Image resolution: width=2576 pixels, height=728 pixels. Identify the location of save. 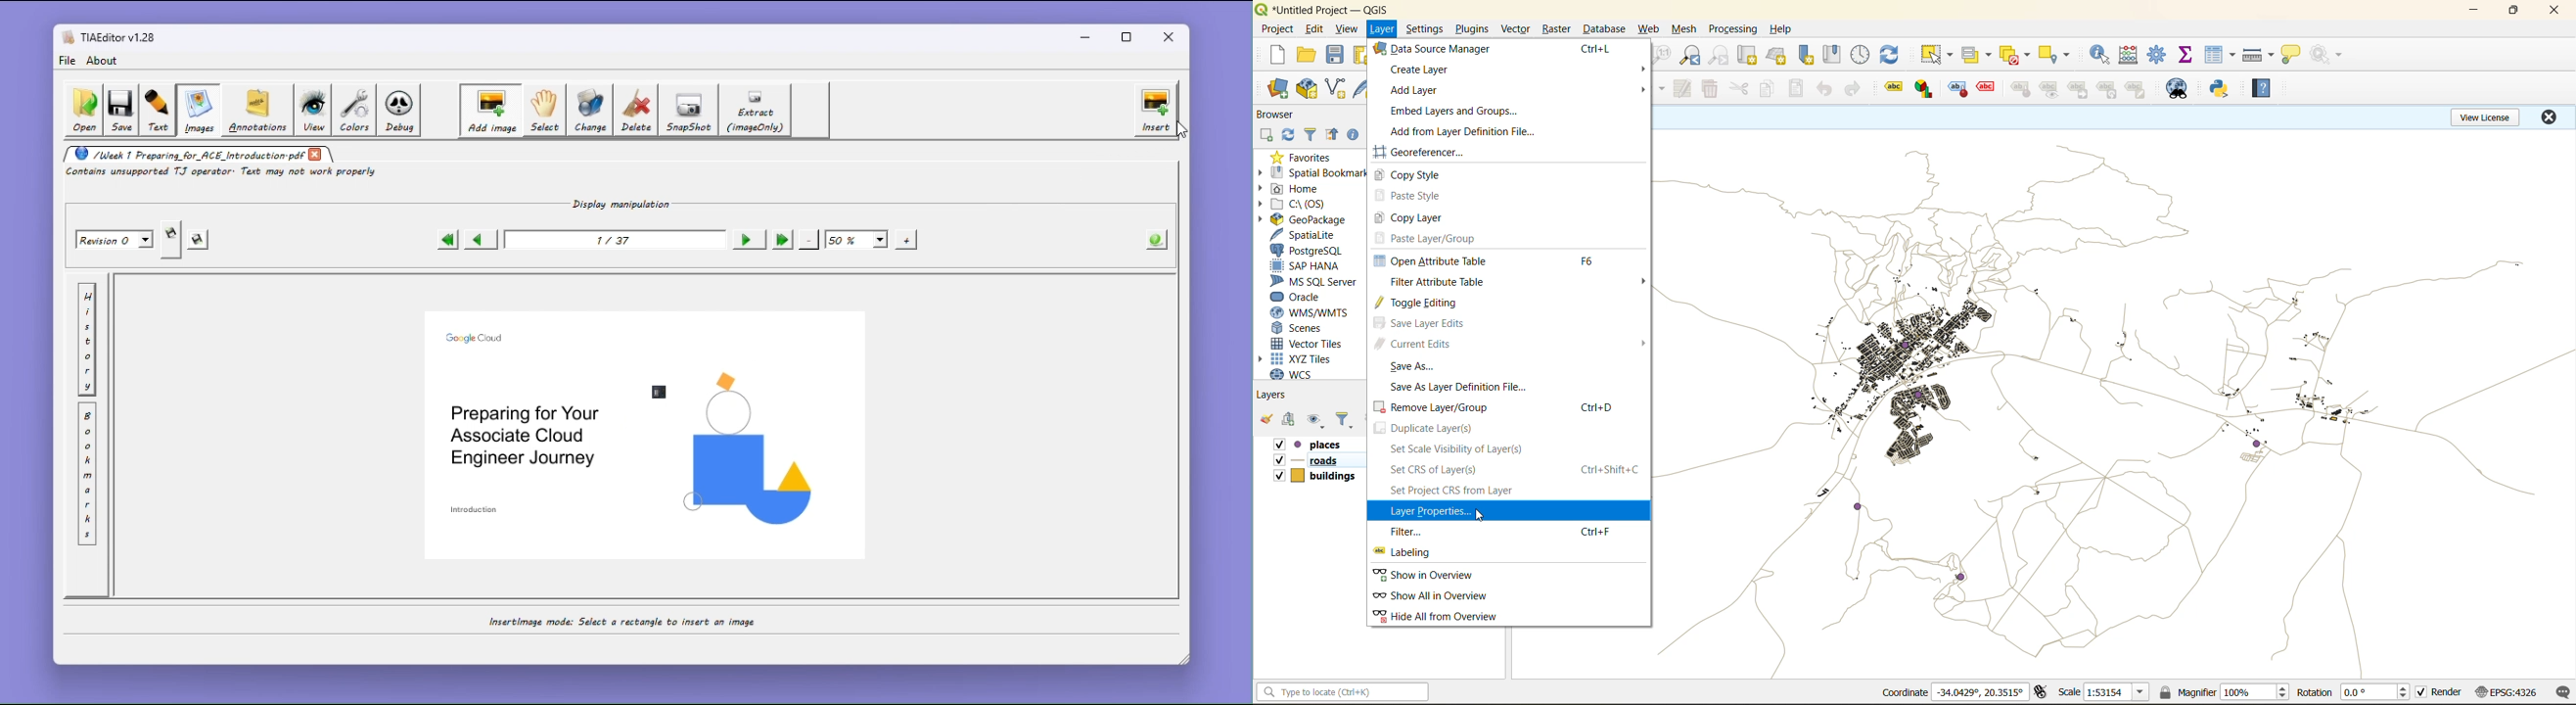
(1335, 53).